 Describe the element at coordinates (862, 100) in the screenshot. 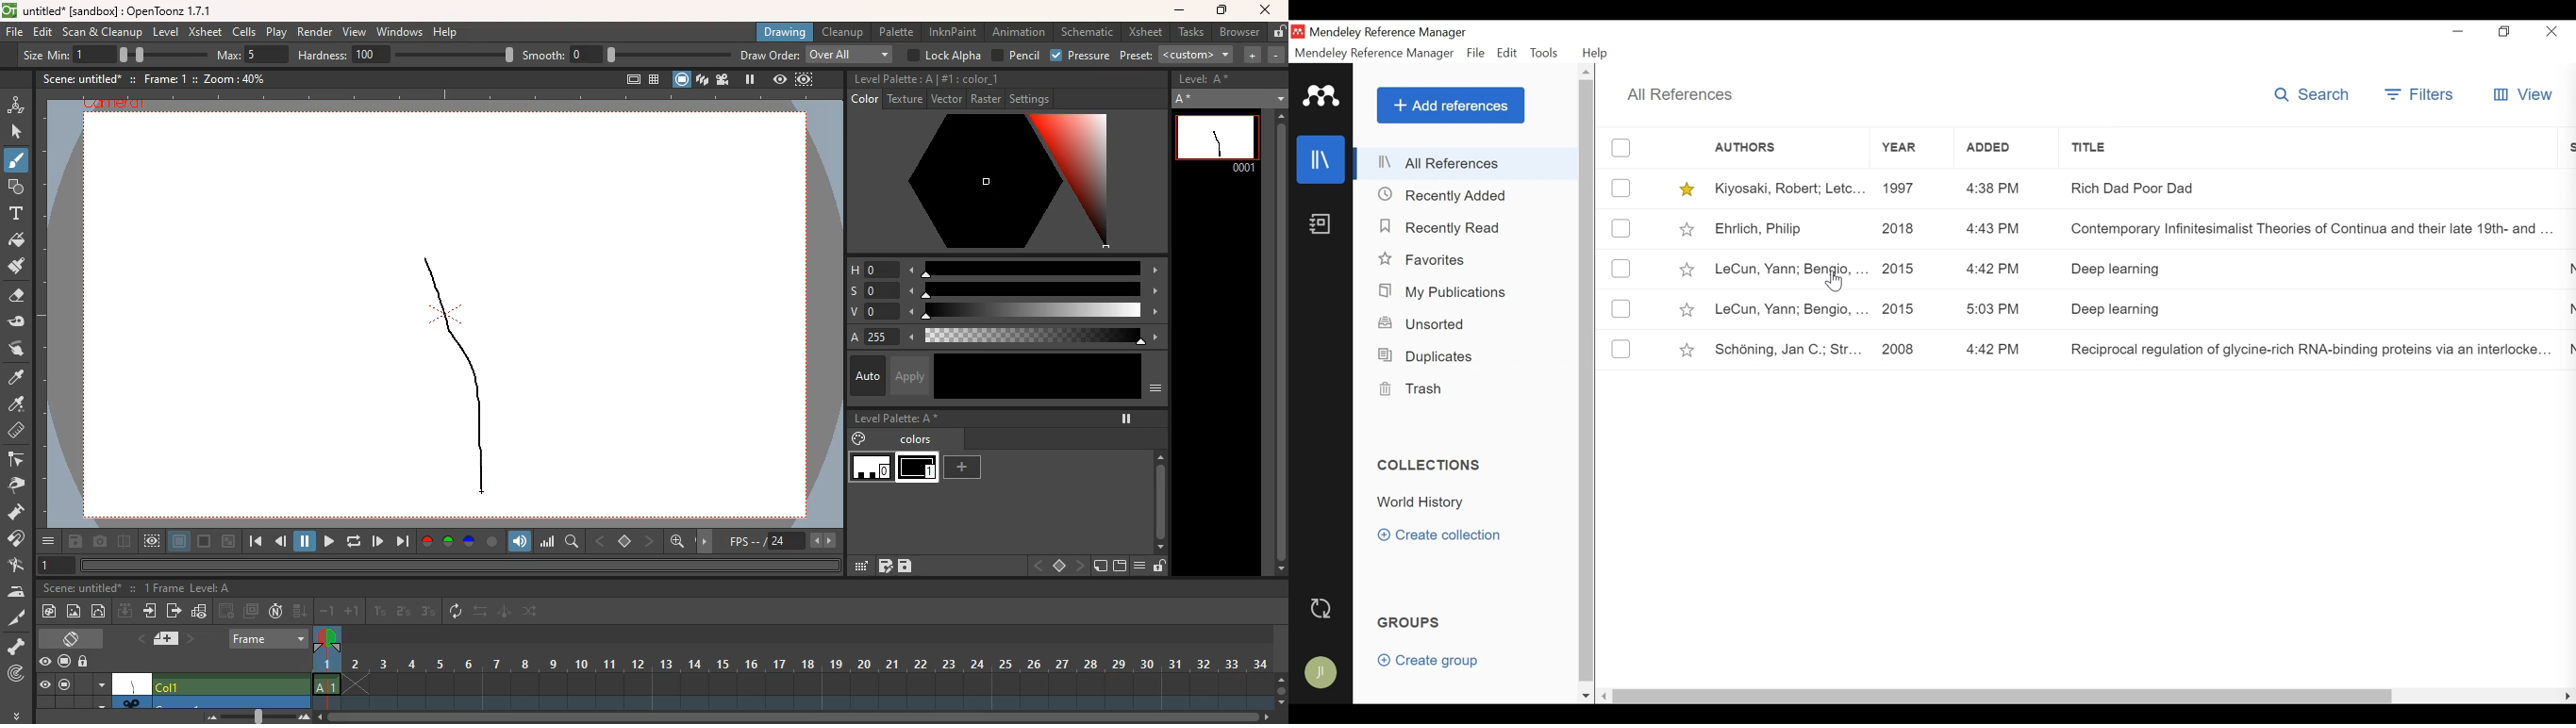

I see `color` at that location.